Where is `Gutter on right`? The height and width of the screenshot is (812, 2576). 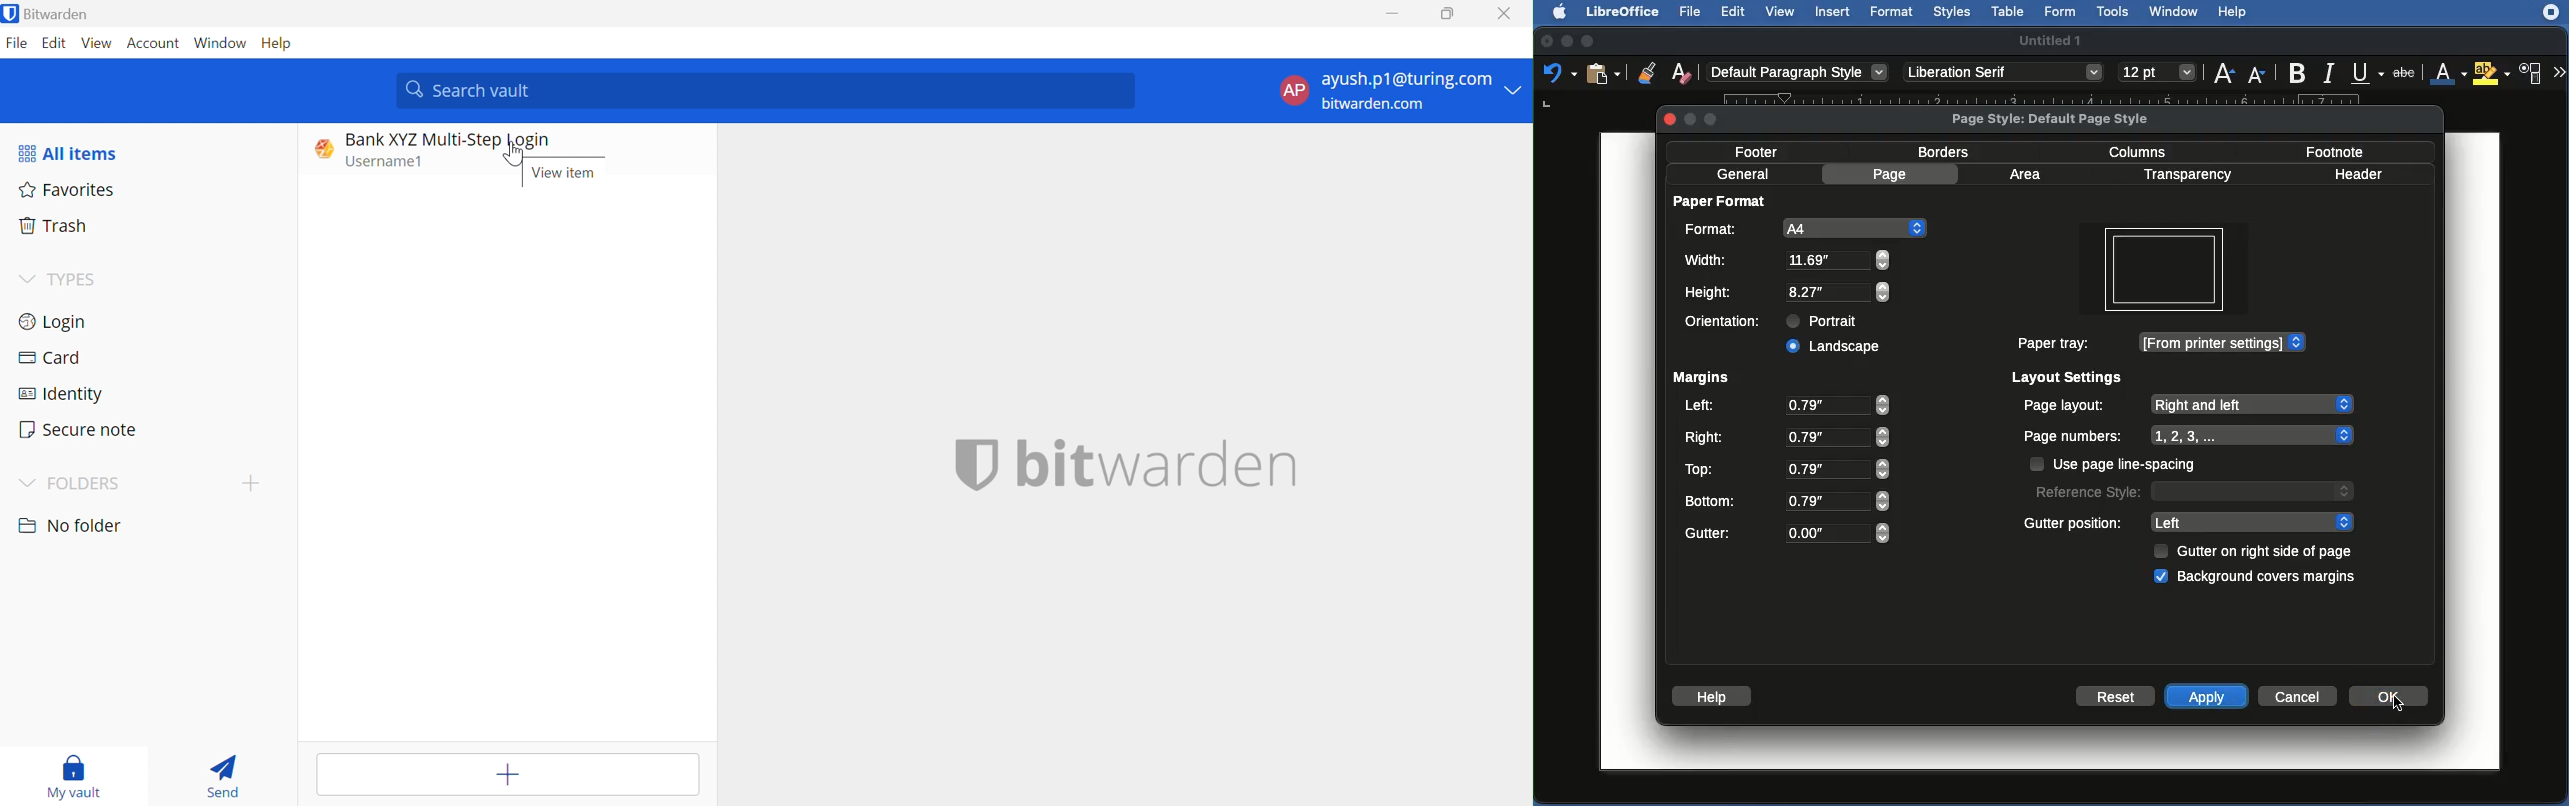
Gutter on right is located at coordinates (2267, 552).